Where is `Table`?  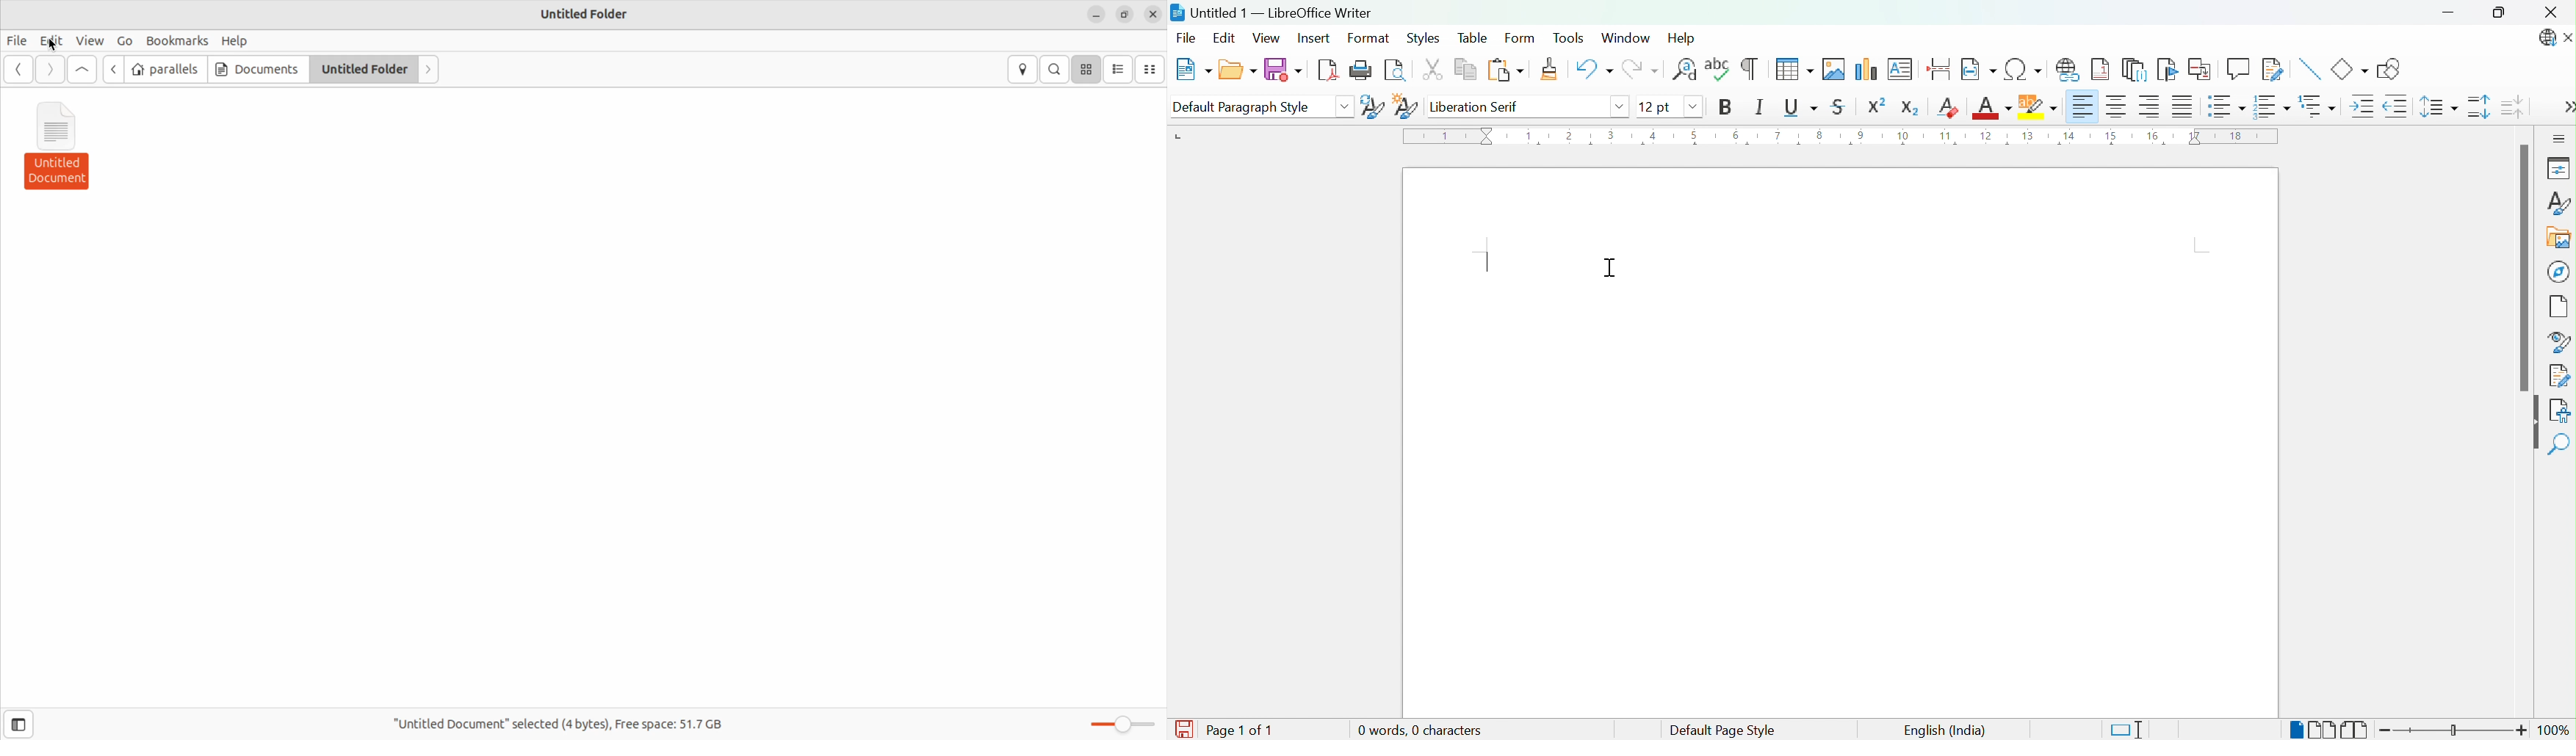 Table is located at coordinates (1473, 37).